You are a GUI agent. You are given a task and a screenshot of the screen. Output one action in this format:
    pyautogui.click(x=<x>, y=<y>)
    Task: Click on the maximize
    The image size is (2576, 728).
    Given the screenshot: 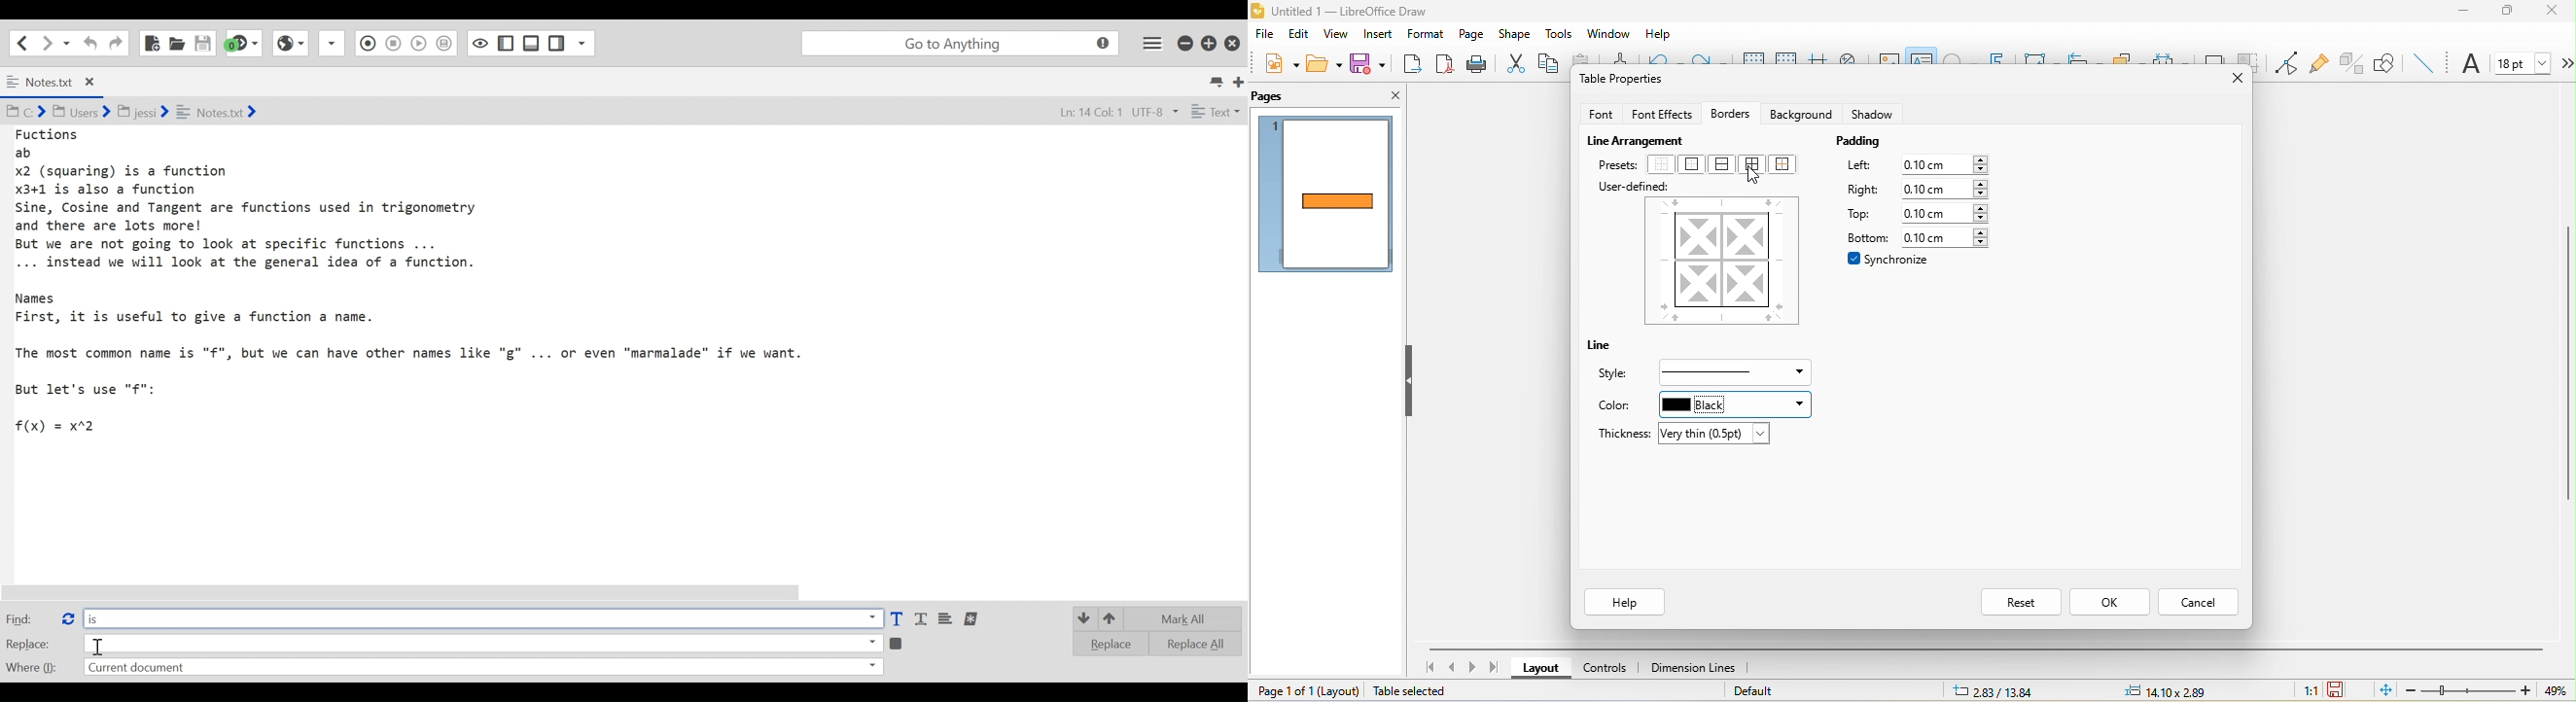 What is the action you would take?
    pyautogui.click(x=2513, y=15)
    